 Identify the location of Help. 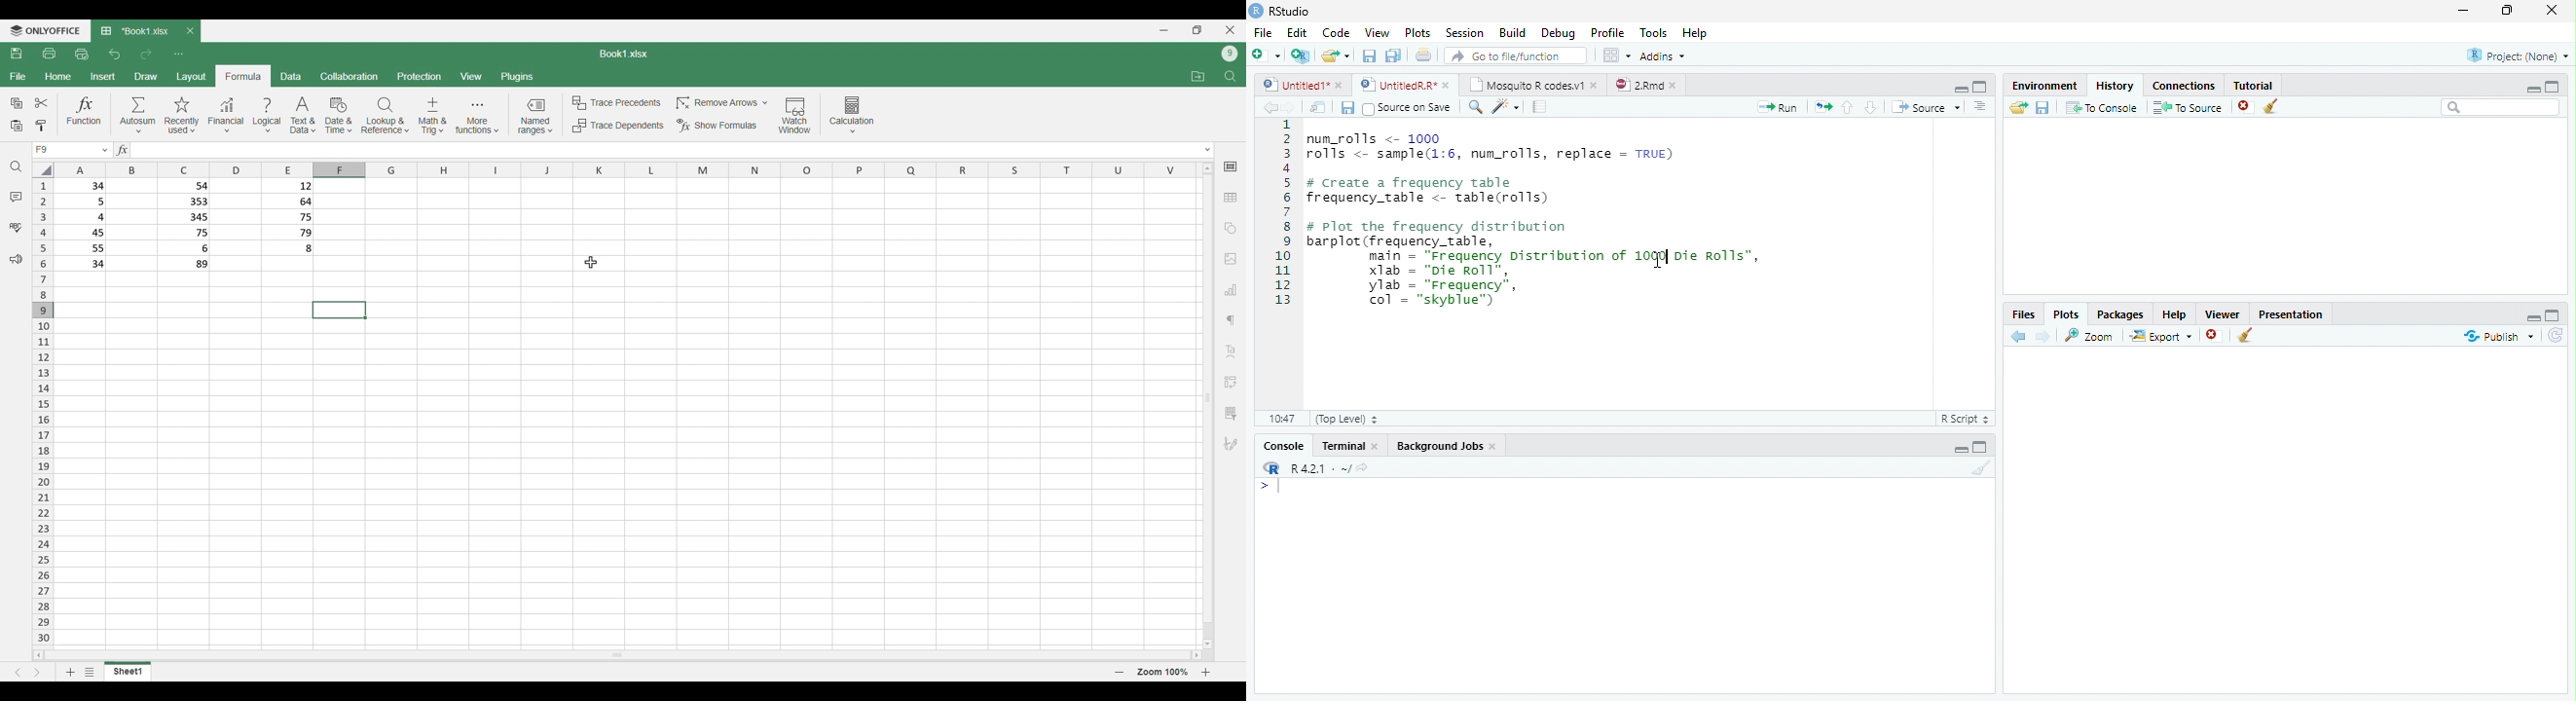
(1697, 32).